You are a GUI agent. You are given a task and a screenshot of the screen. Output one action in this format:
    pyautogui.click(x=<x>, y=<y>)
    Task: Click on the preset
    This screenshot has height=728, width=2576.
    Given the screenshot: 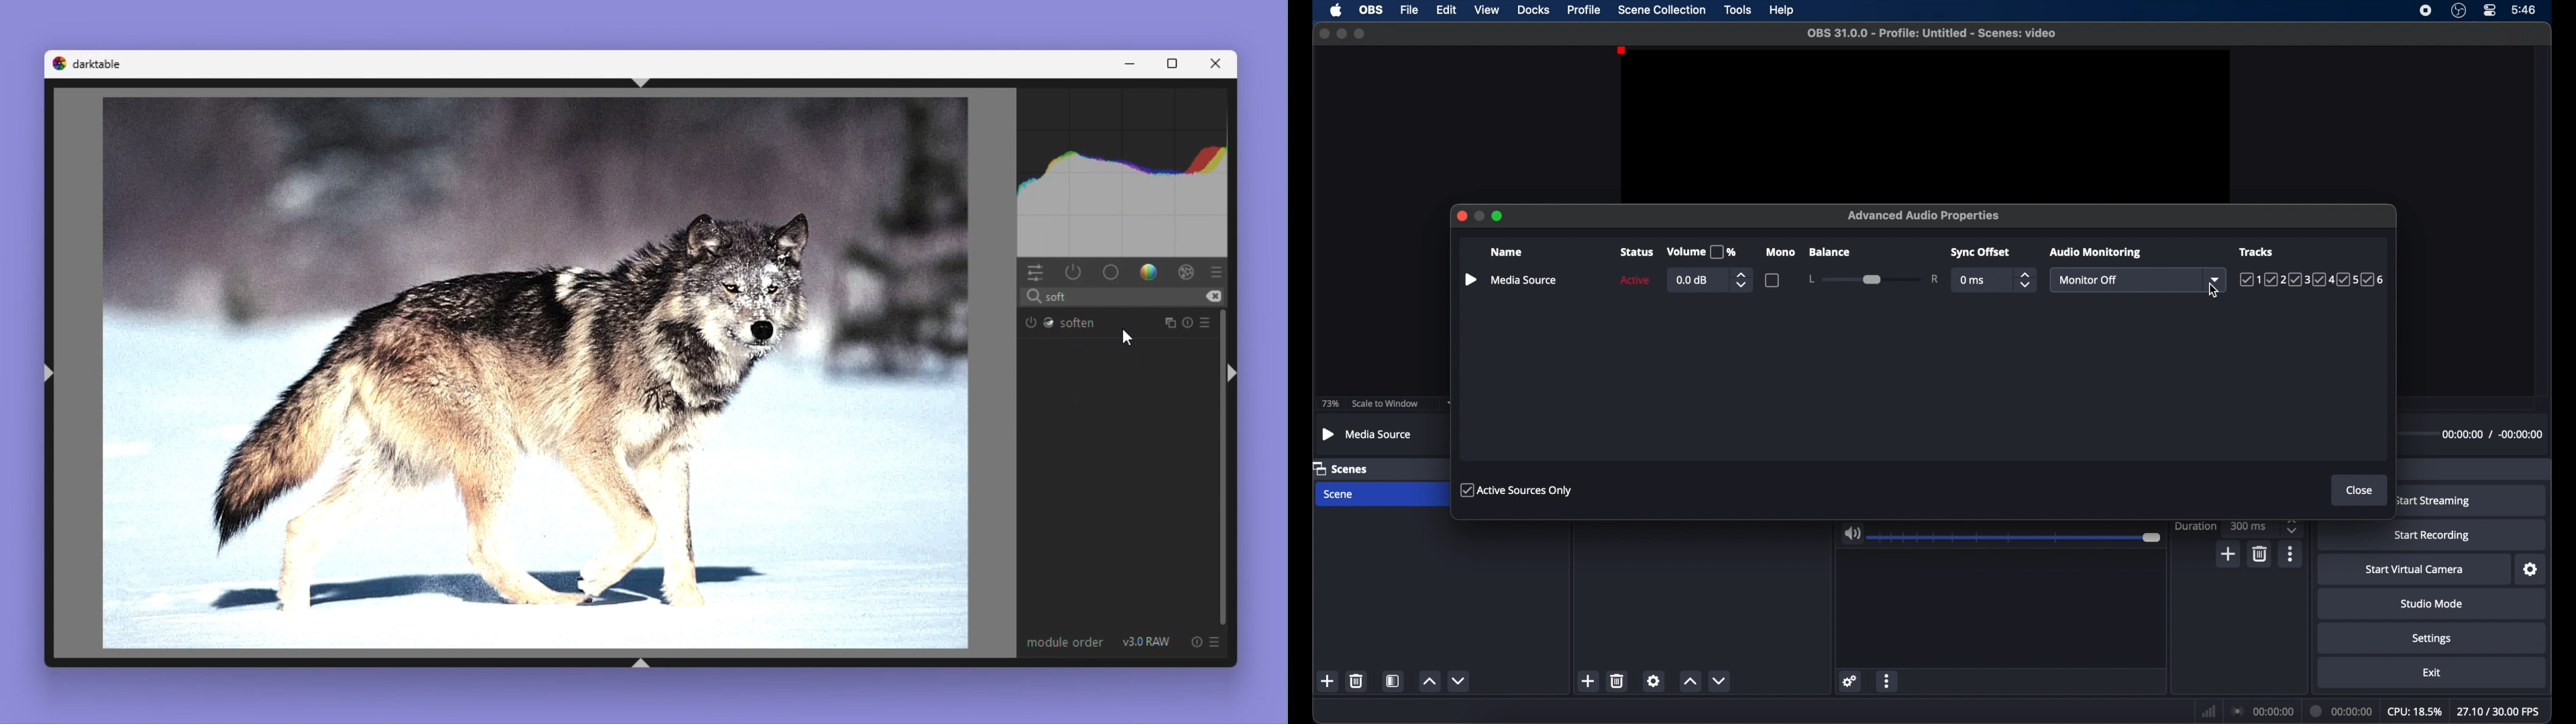 What is the action you would take?
    pyautogui.click(x=1217, y=272)
    